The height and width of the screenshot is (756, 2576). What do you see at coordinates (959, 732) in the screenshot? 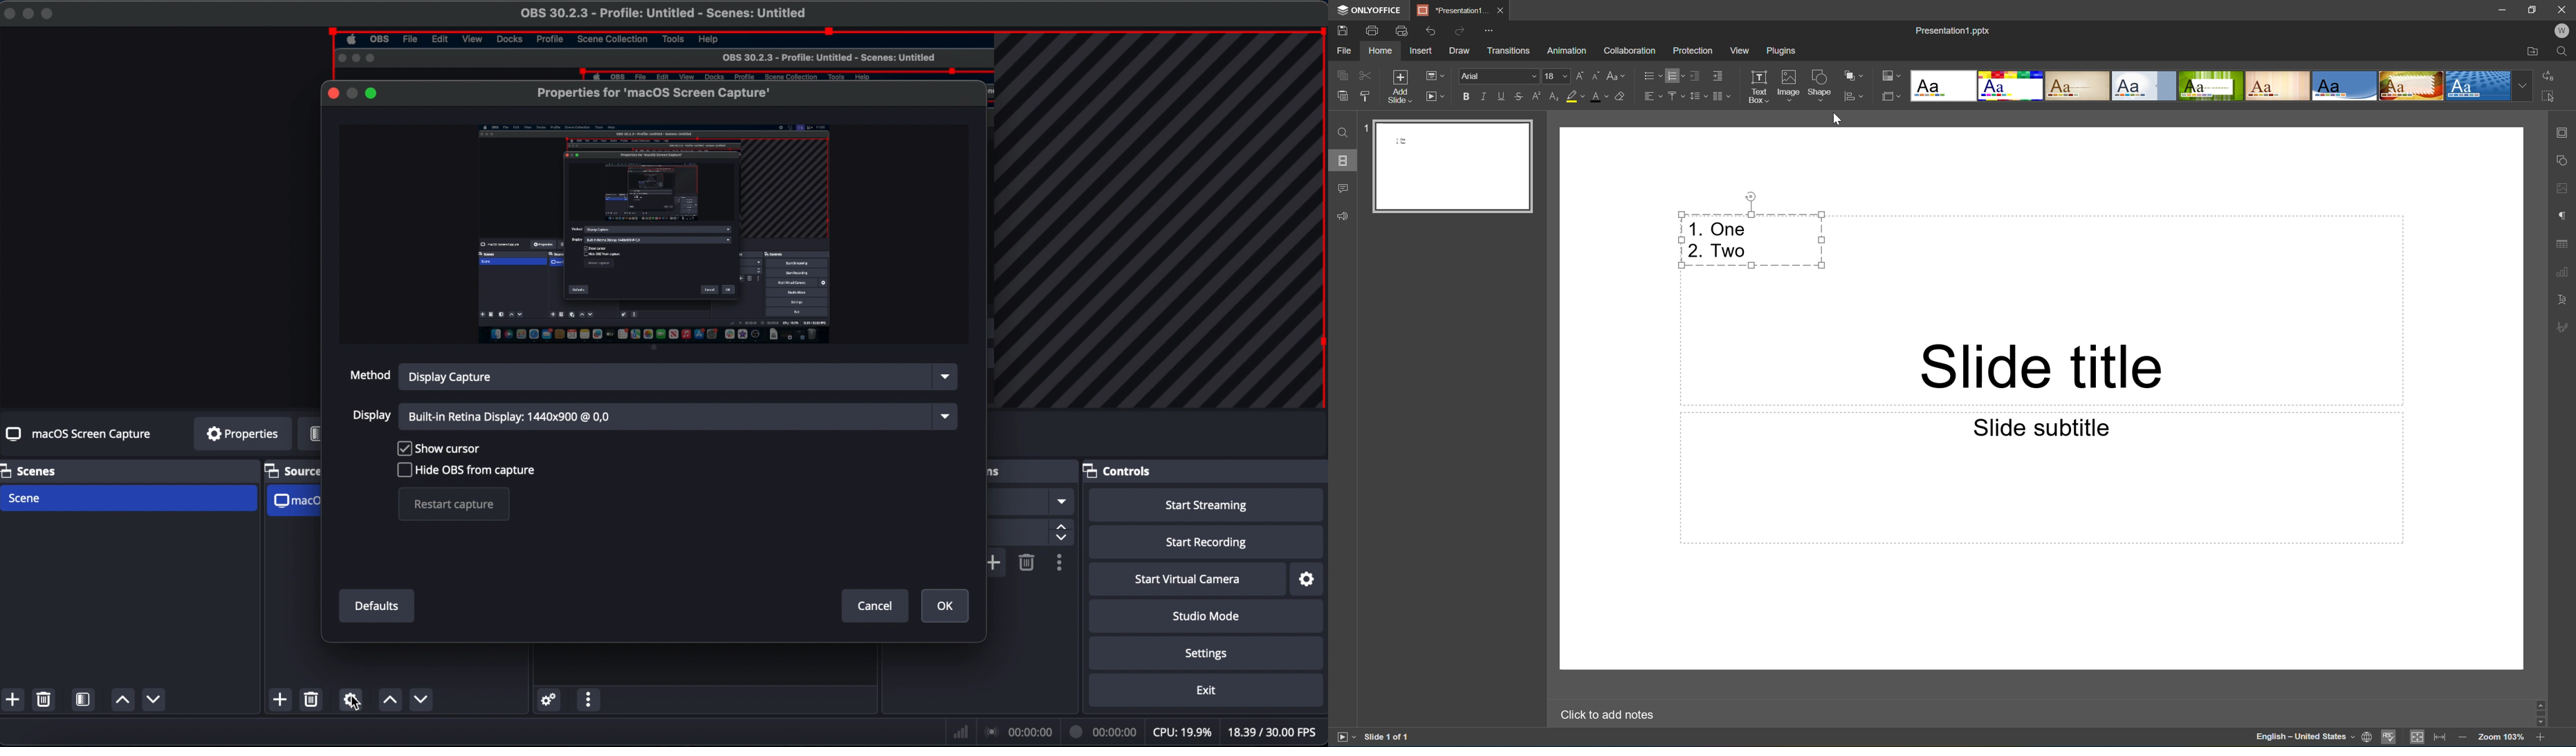
I see `network icon` at bounding box center [959, 732].